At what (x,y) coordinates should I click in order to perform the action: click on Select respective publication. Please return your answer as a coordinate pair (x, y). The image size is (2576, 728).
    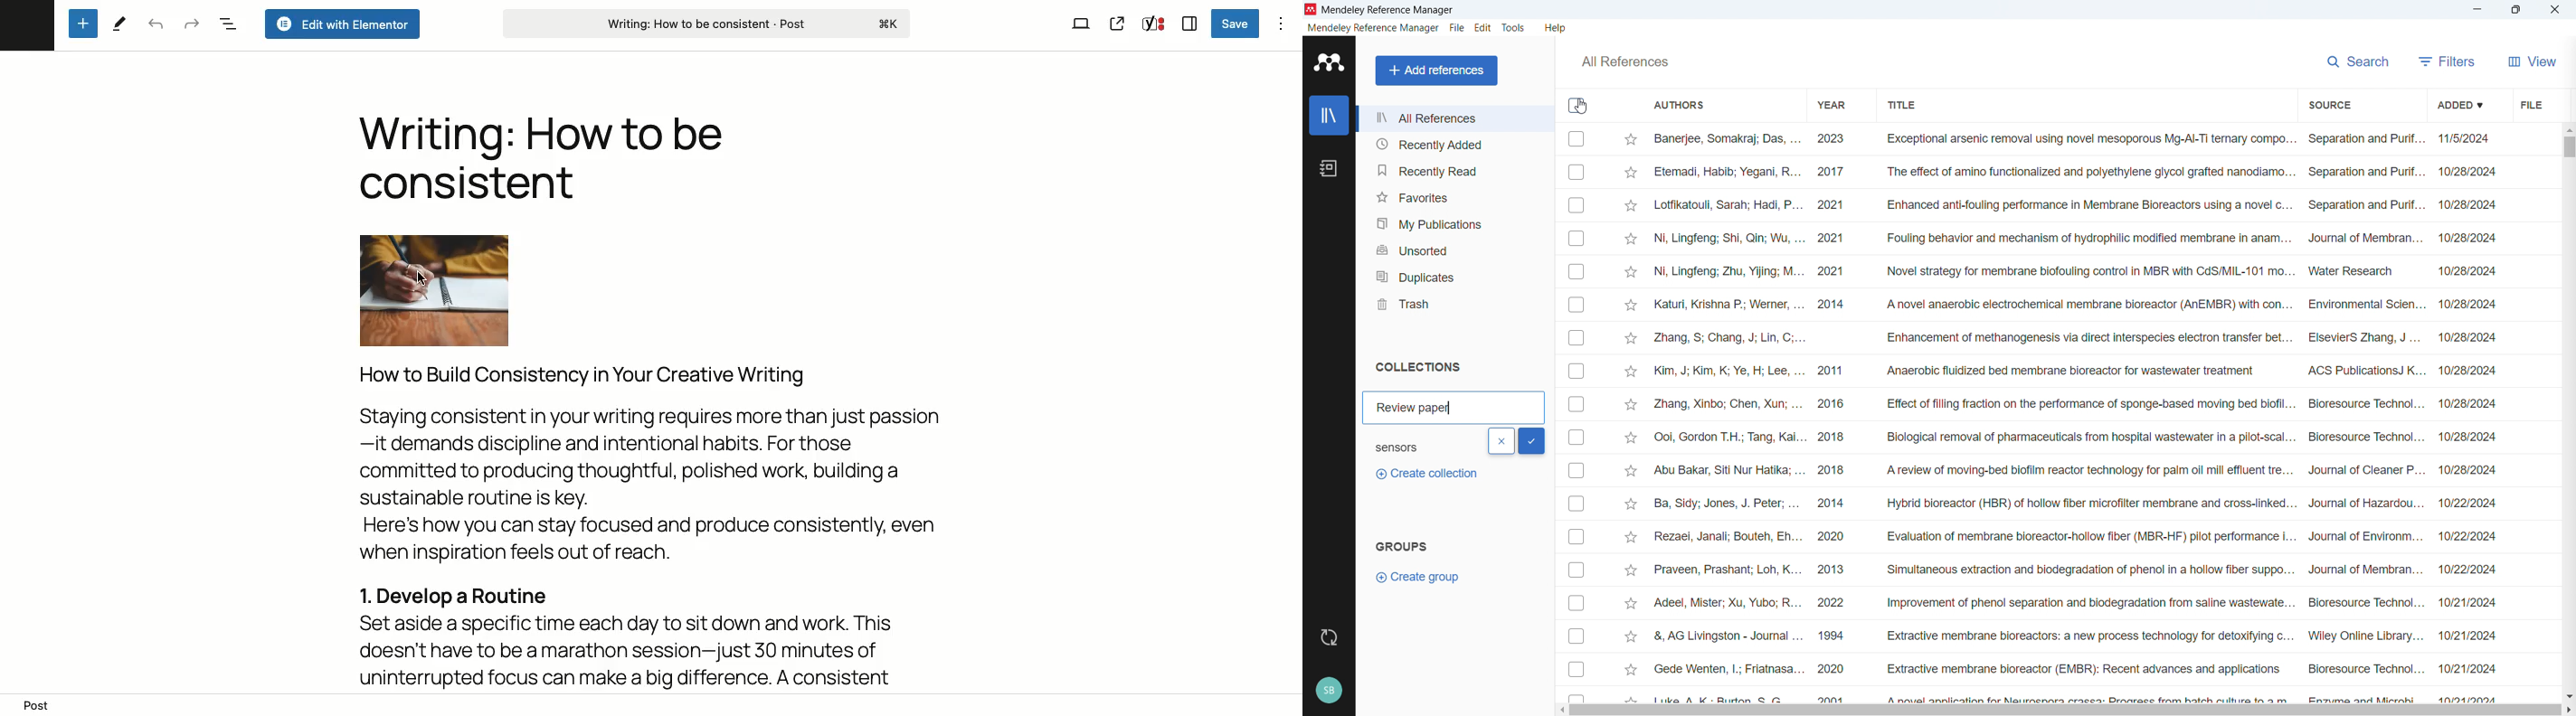
    Looking at the image, I should click on (1576, 305).